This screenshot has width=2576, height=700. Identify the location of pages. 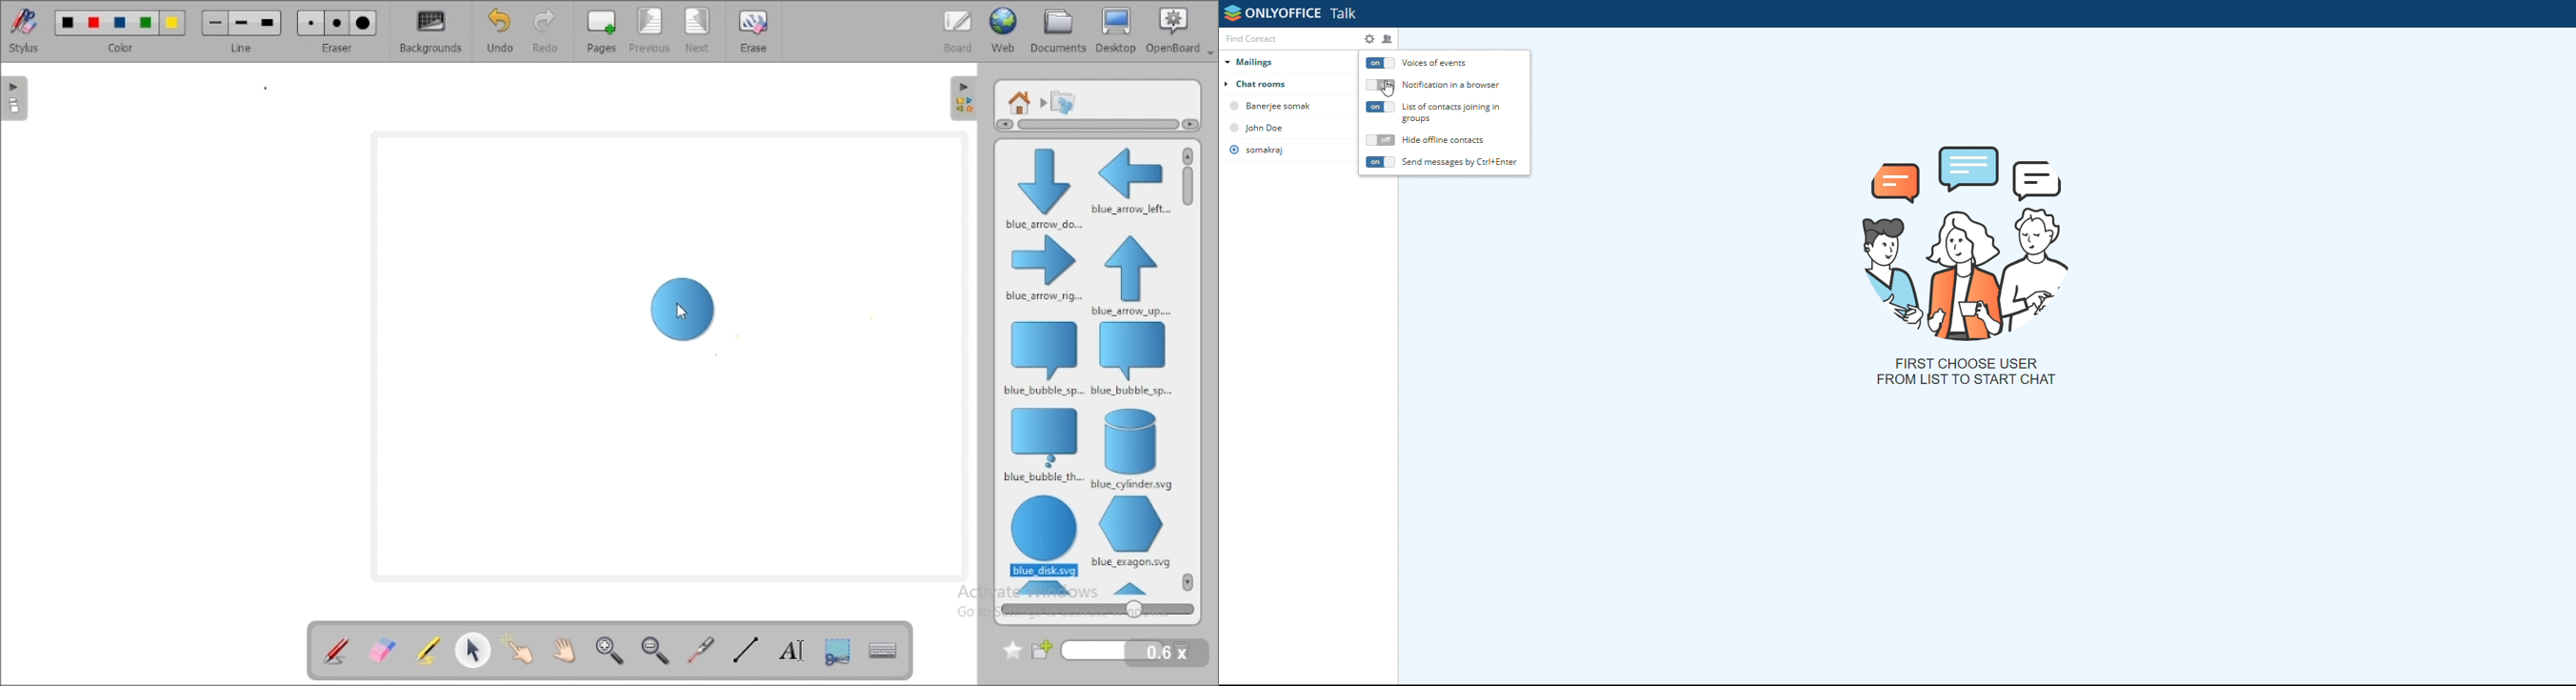
(601, 31).